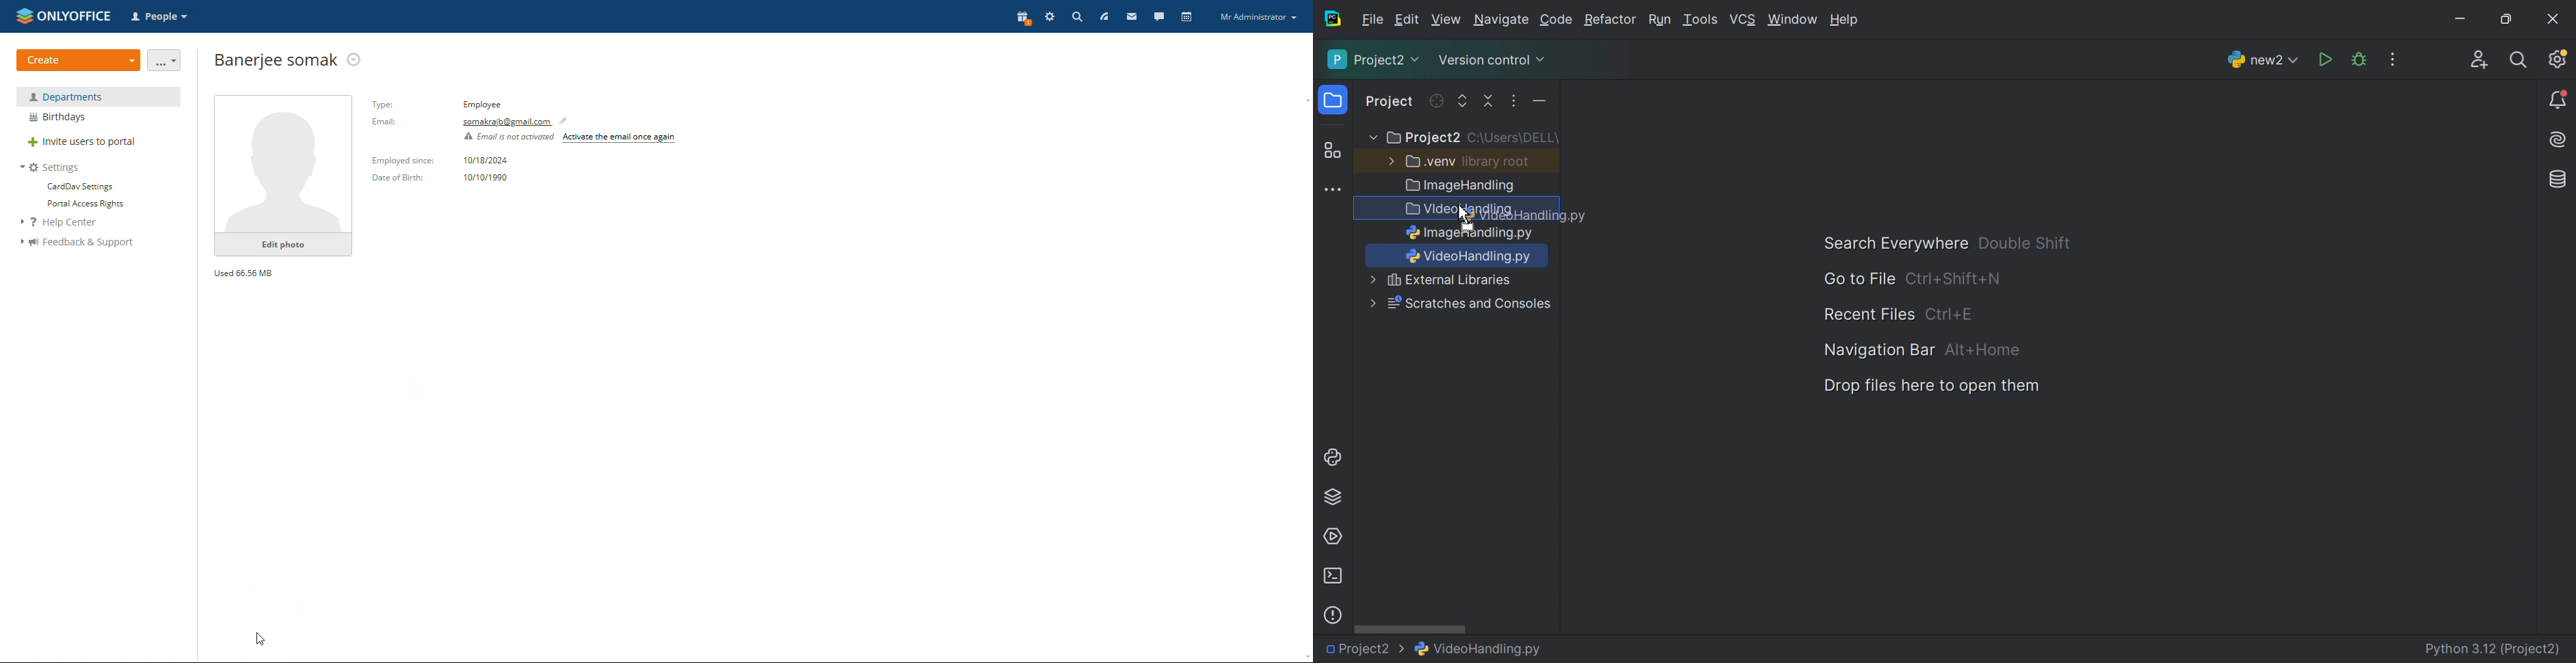 The height and width of the screenshot is (672, 2576). Describe the element at coordinates (2480, 62) in the screenshot. I see `Code with me` at that location.